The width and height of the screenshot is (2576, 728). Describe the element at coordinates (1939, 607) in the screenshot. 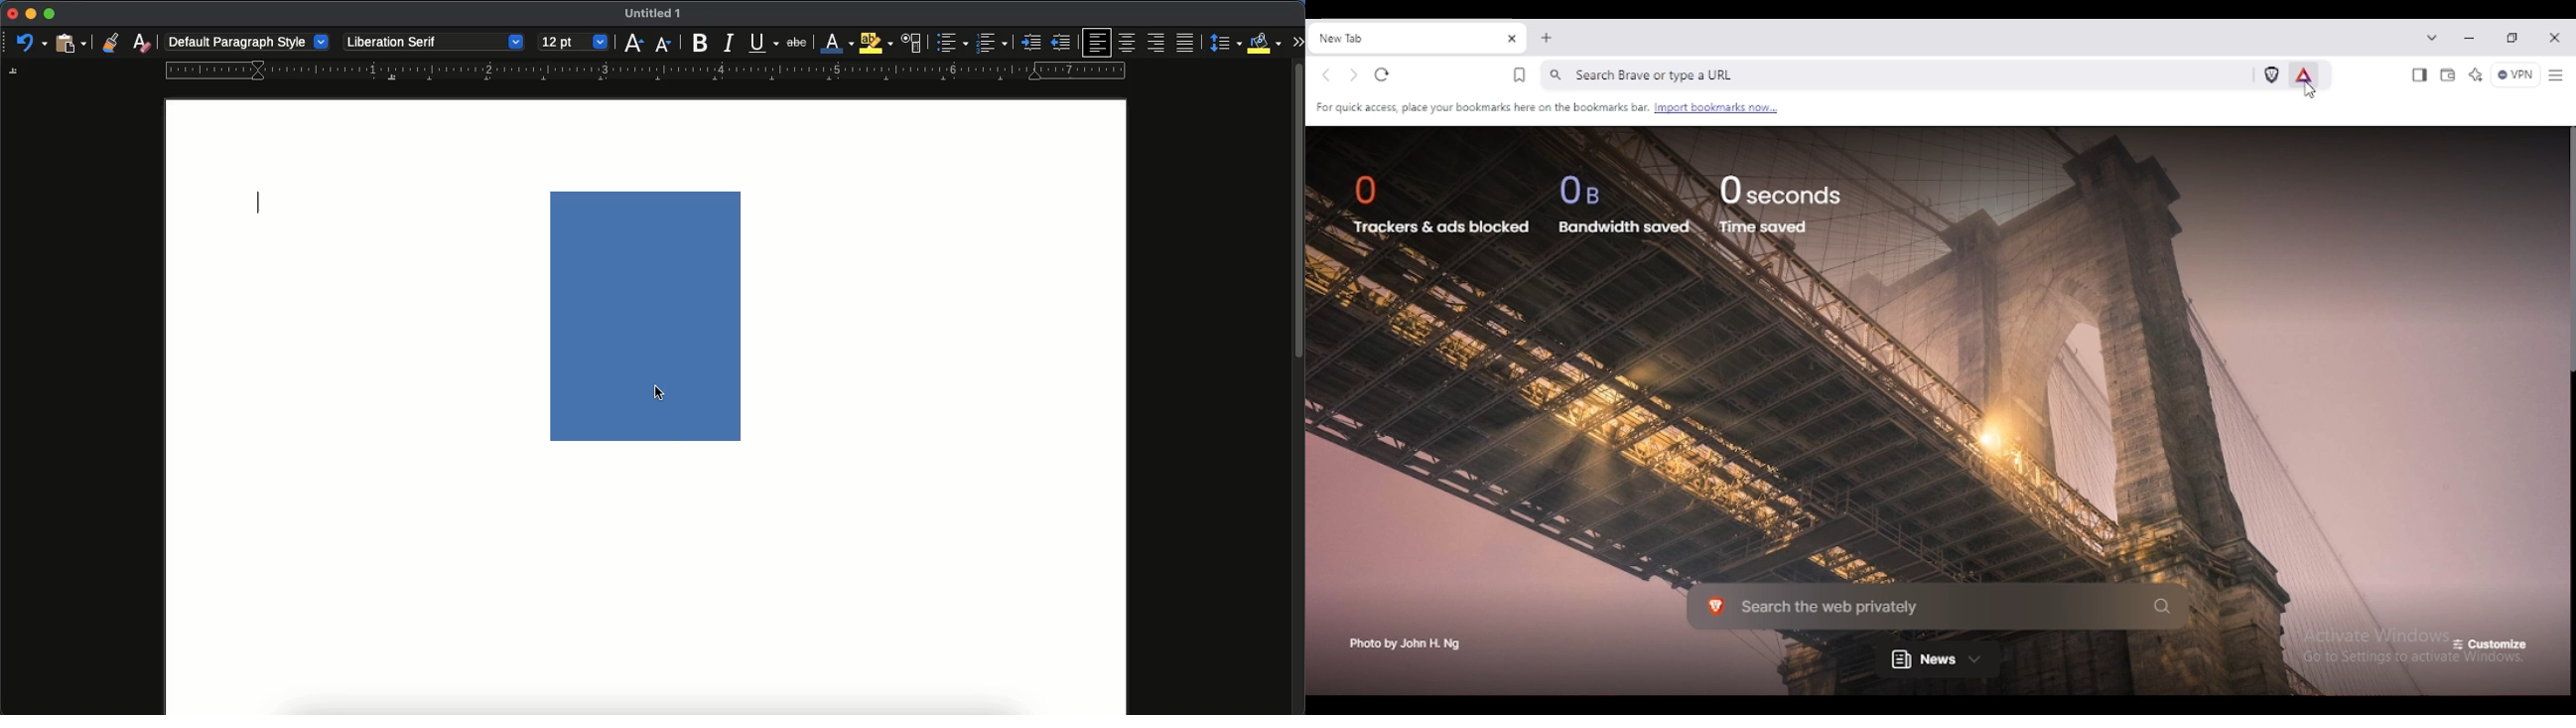

I see `search the web privately` at that location.